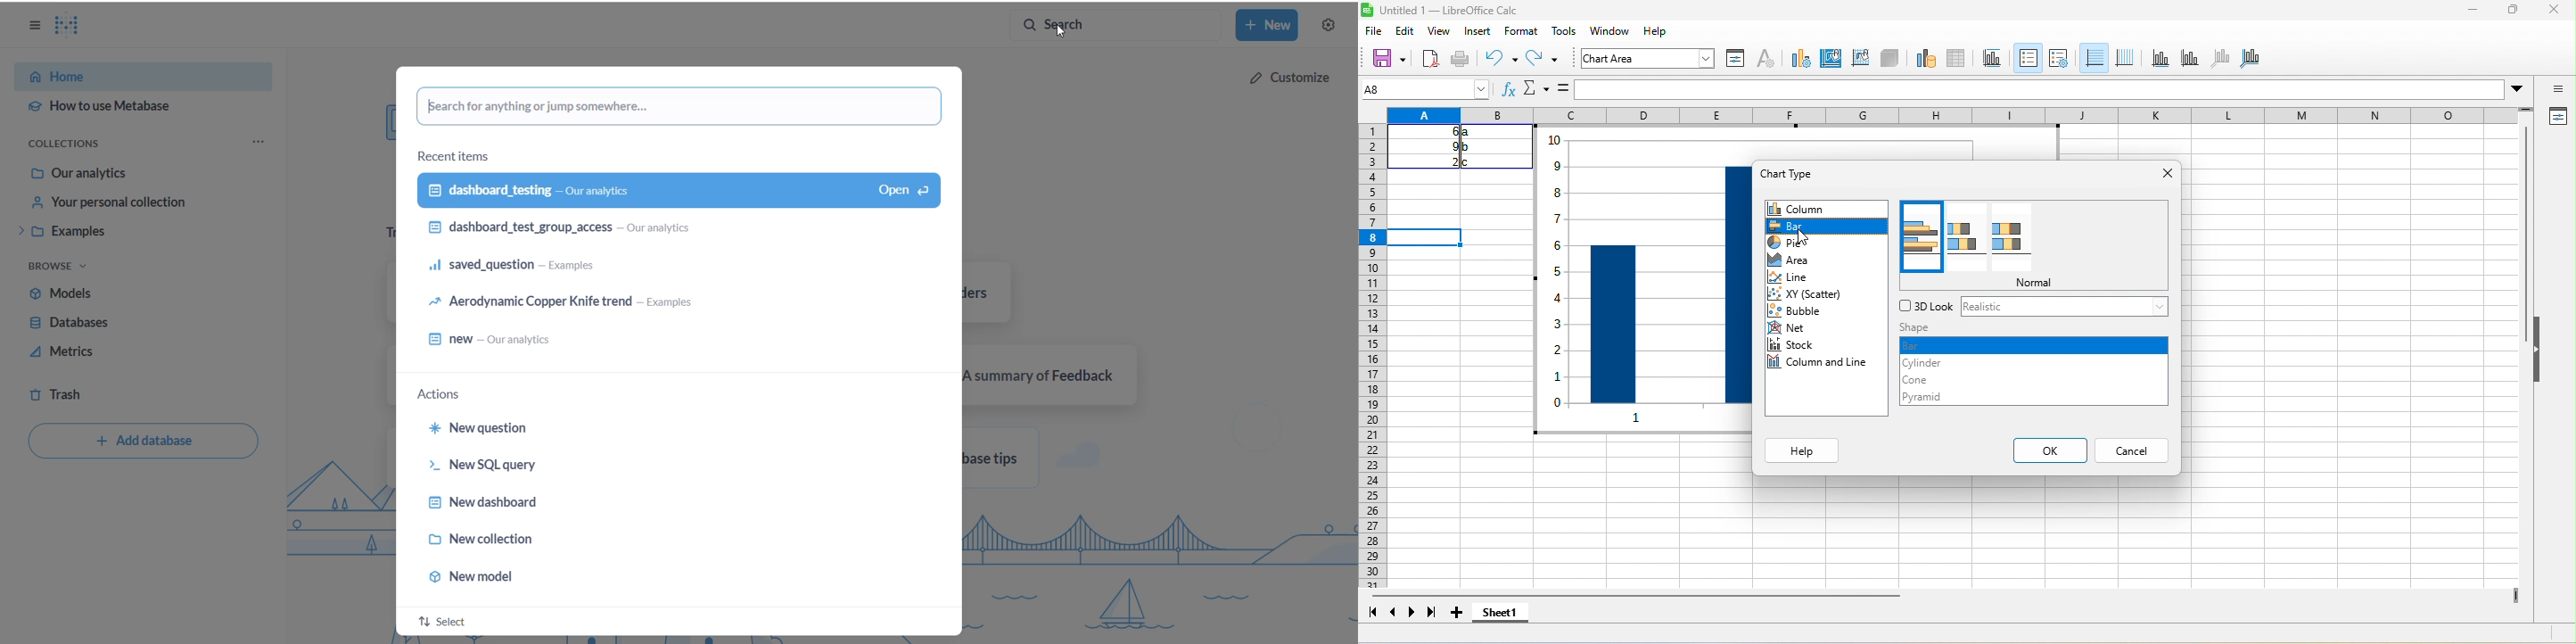  I want to click on b, so click(1468, 148).